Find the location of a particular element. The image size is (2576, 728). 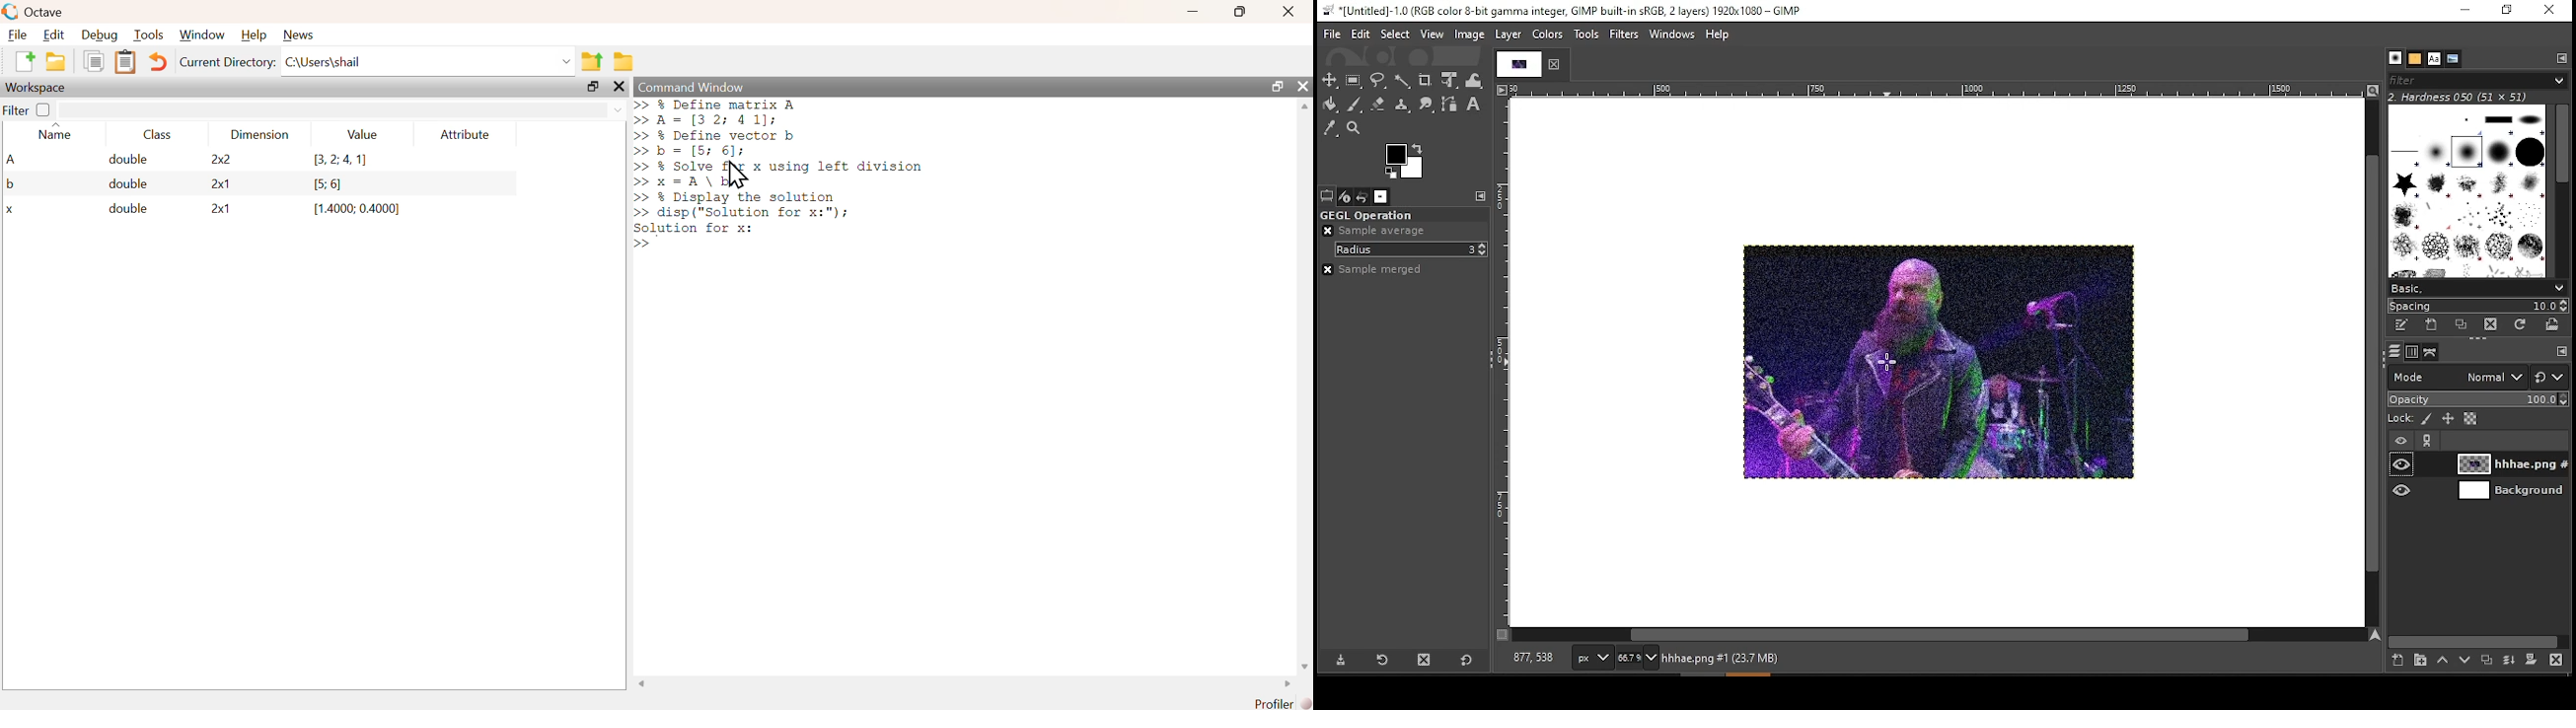

units is located at coordinates (1591, 658).